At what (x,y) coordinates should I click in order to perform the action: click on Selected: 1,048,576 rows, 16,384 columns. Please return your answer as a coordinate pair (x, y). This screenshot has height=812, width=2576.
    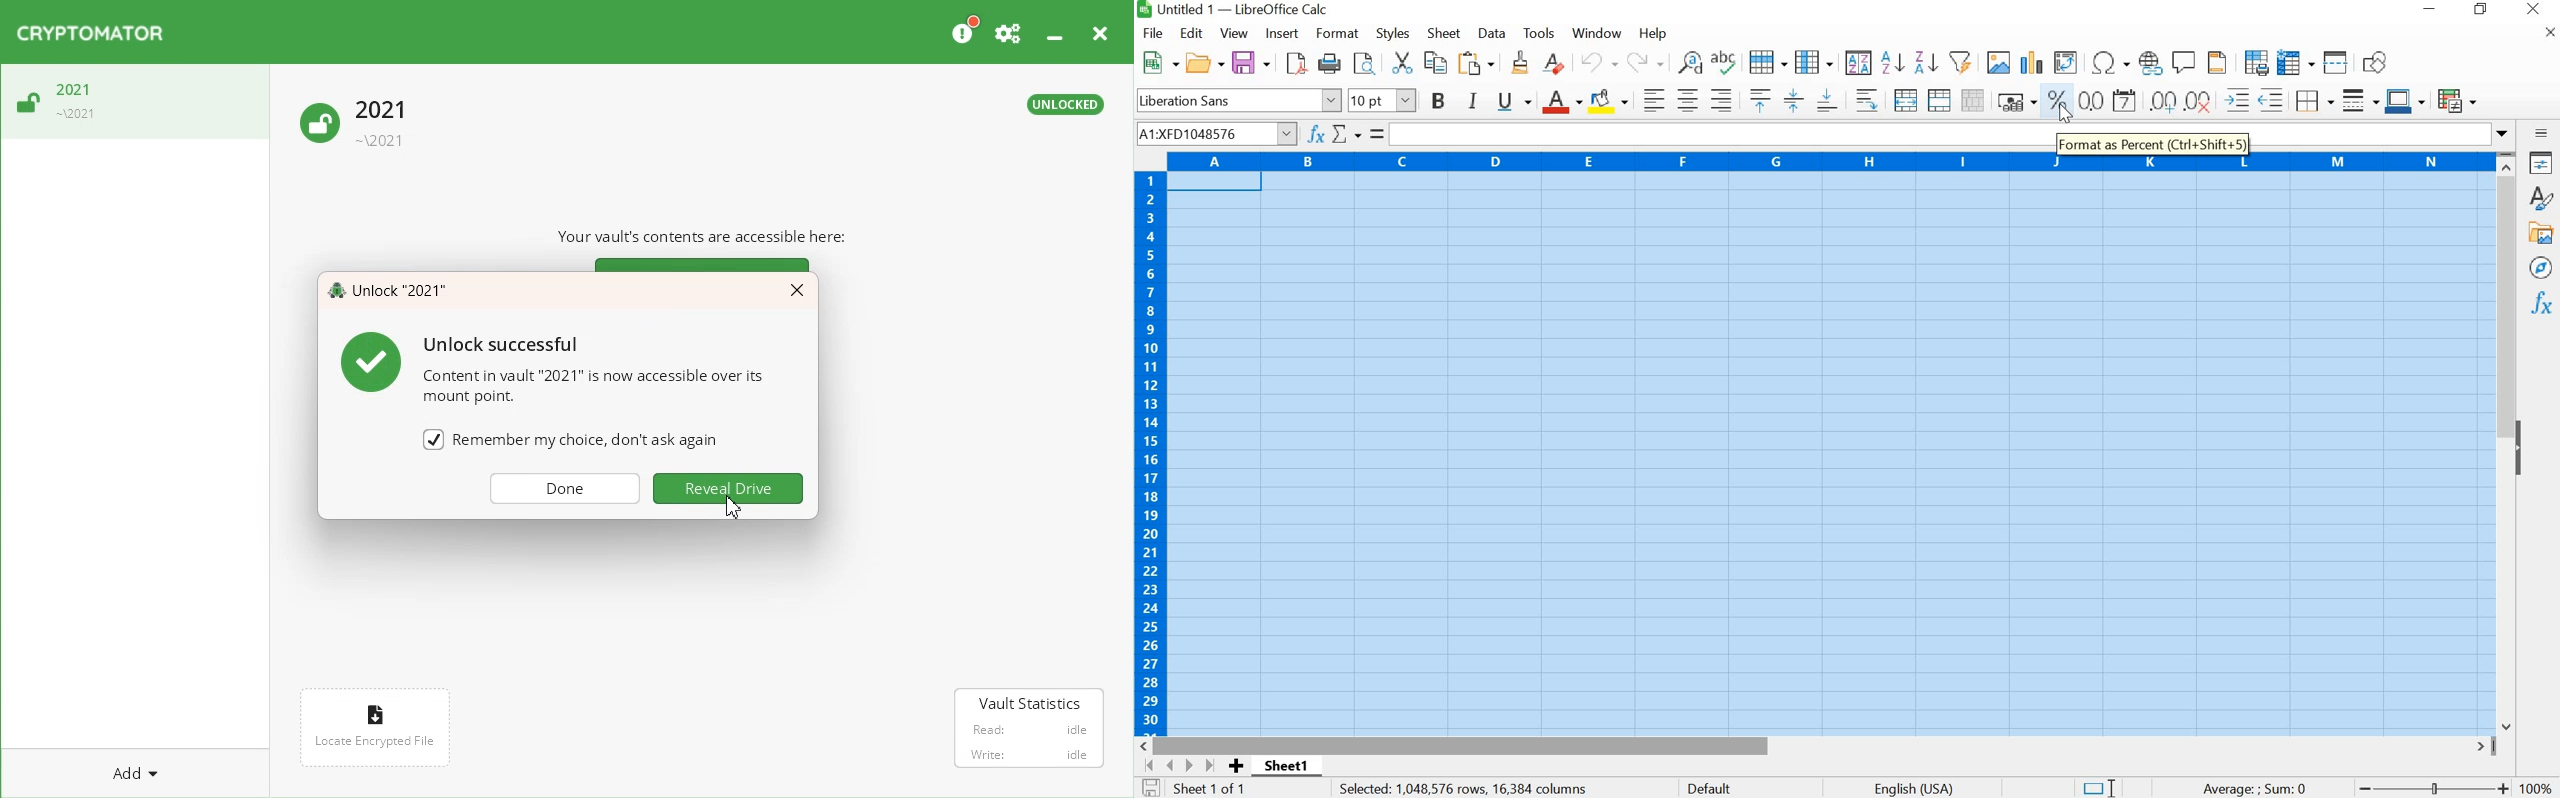
    Looking at the image, I should click on (1464, 788).